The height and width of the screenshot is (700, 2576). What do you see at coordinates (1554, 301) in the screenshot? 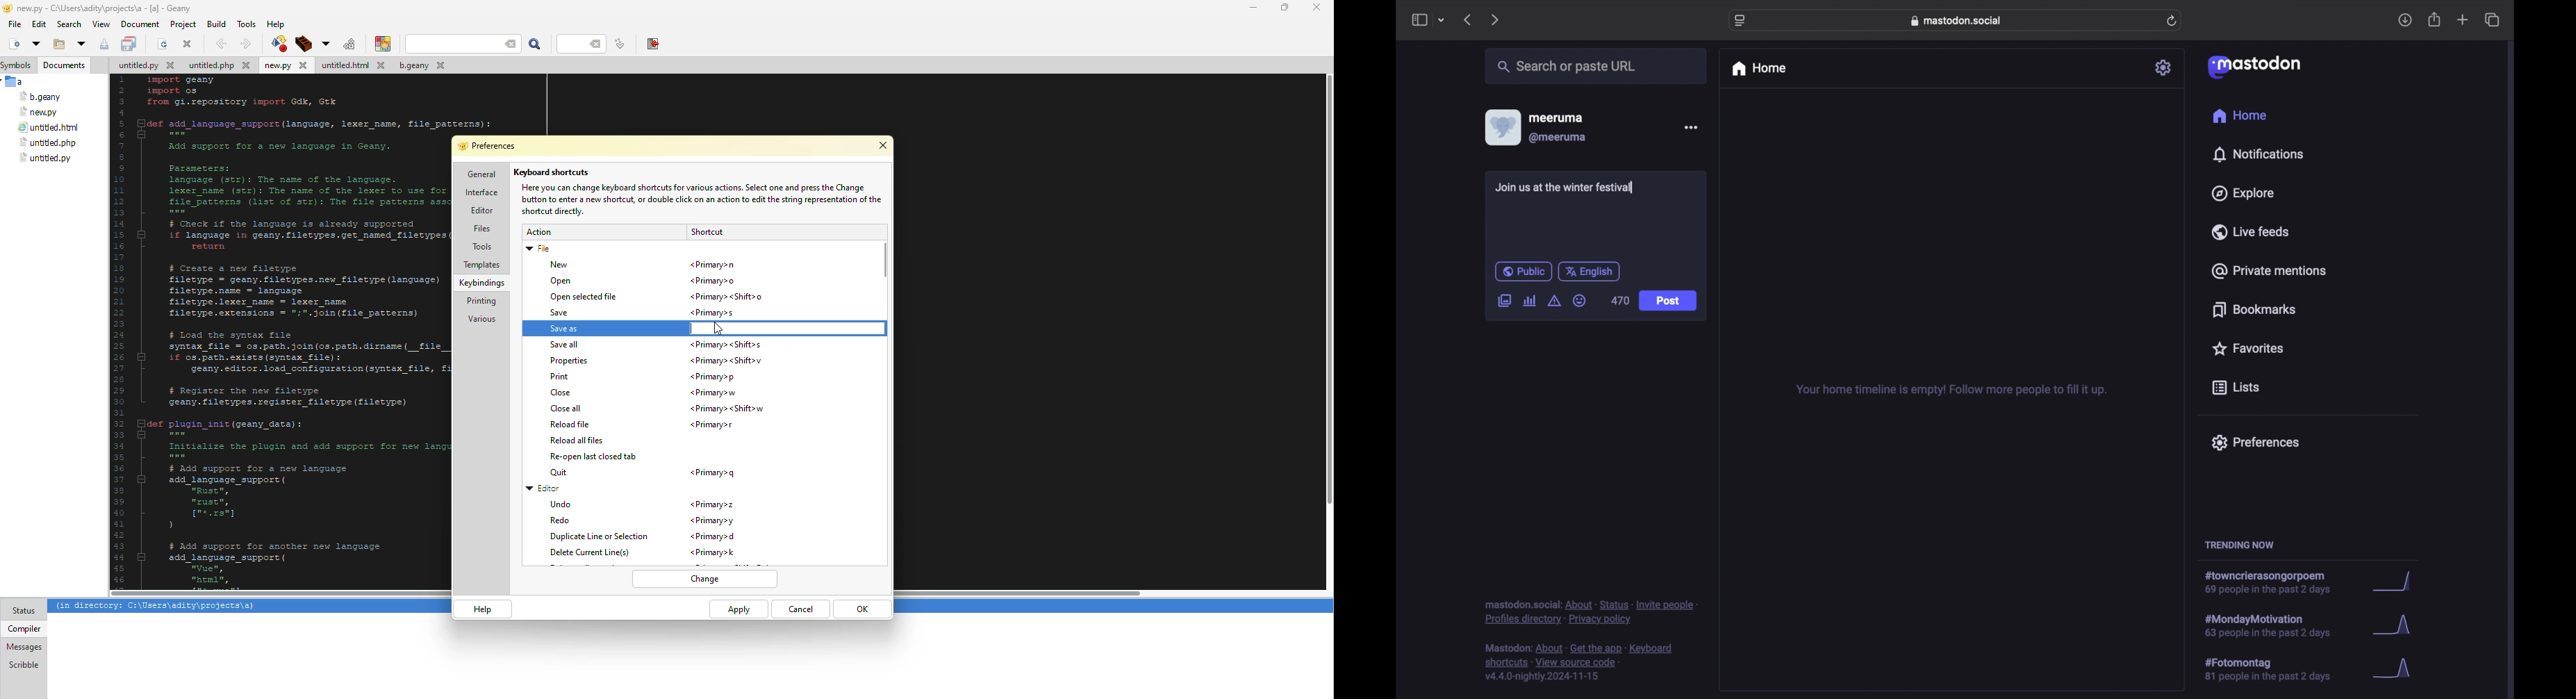
I see `add content warning` at bounding box center [1554, 301].